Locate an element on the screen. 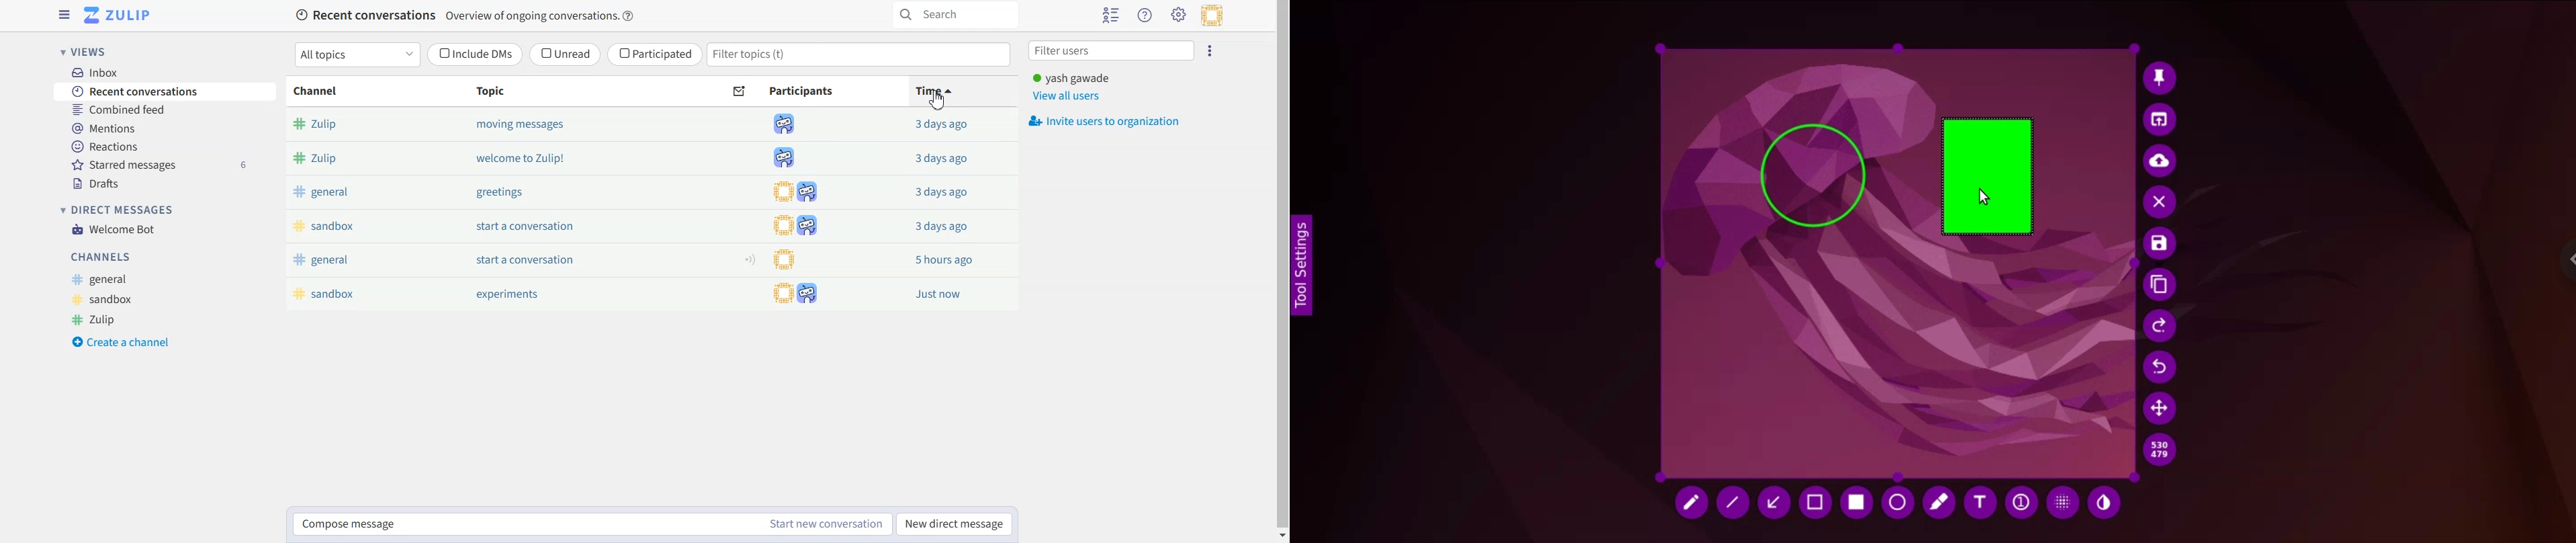 This screenshot has width=2576, height=560. general start a conversation is located at coordinates (440, 259).